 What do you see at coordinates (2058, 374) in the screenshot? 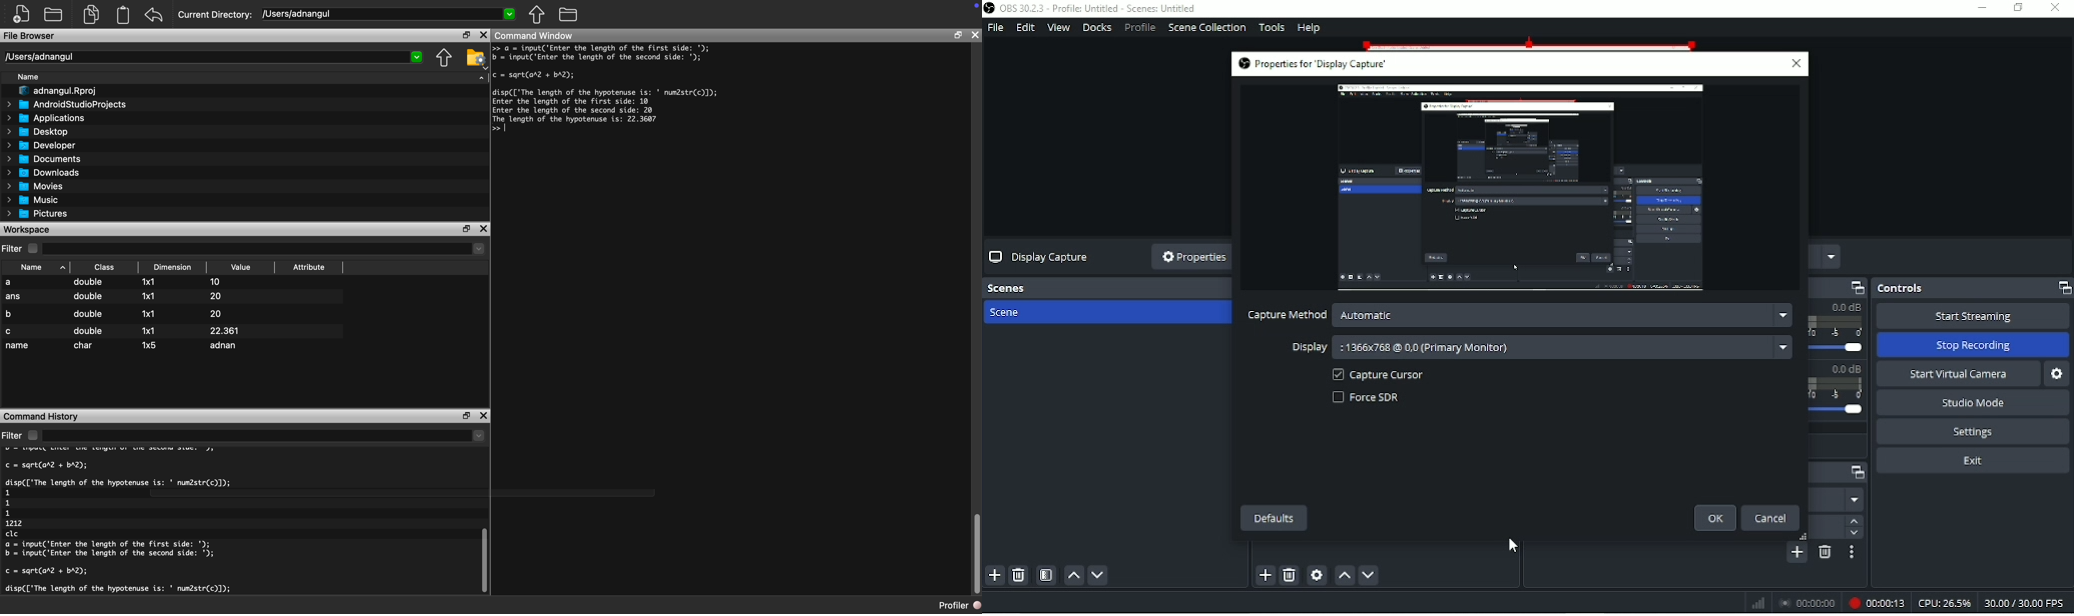
I see `Configure virtual camera` at bounding box center [2058, 374].